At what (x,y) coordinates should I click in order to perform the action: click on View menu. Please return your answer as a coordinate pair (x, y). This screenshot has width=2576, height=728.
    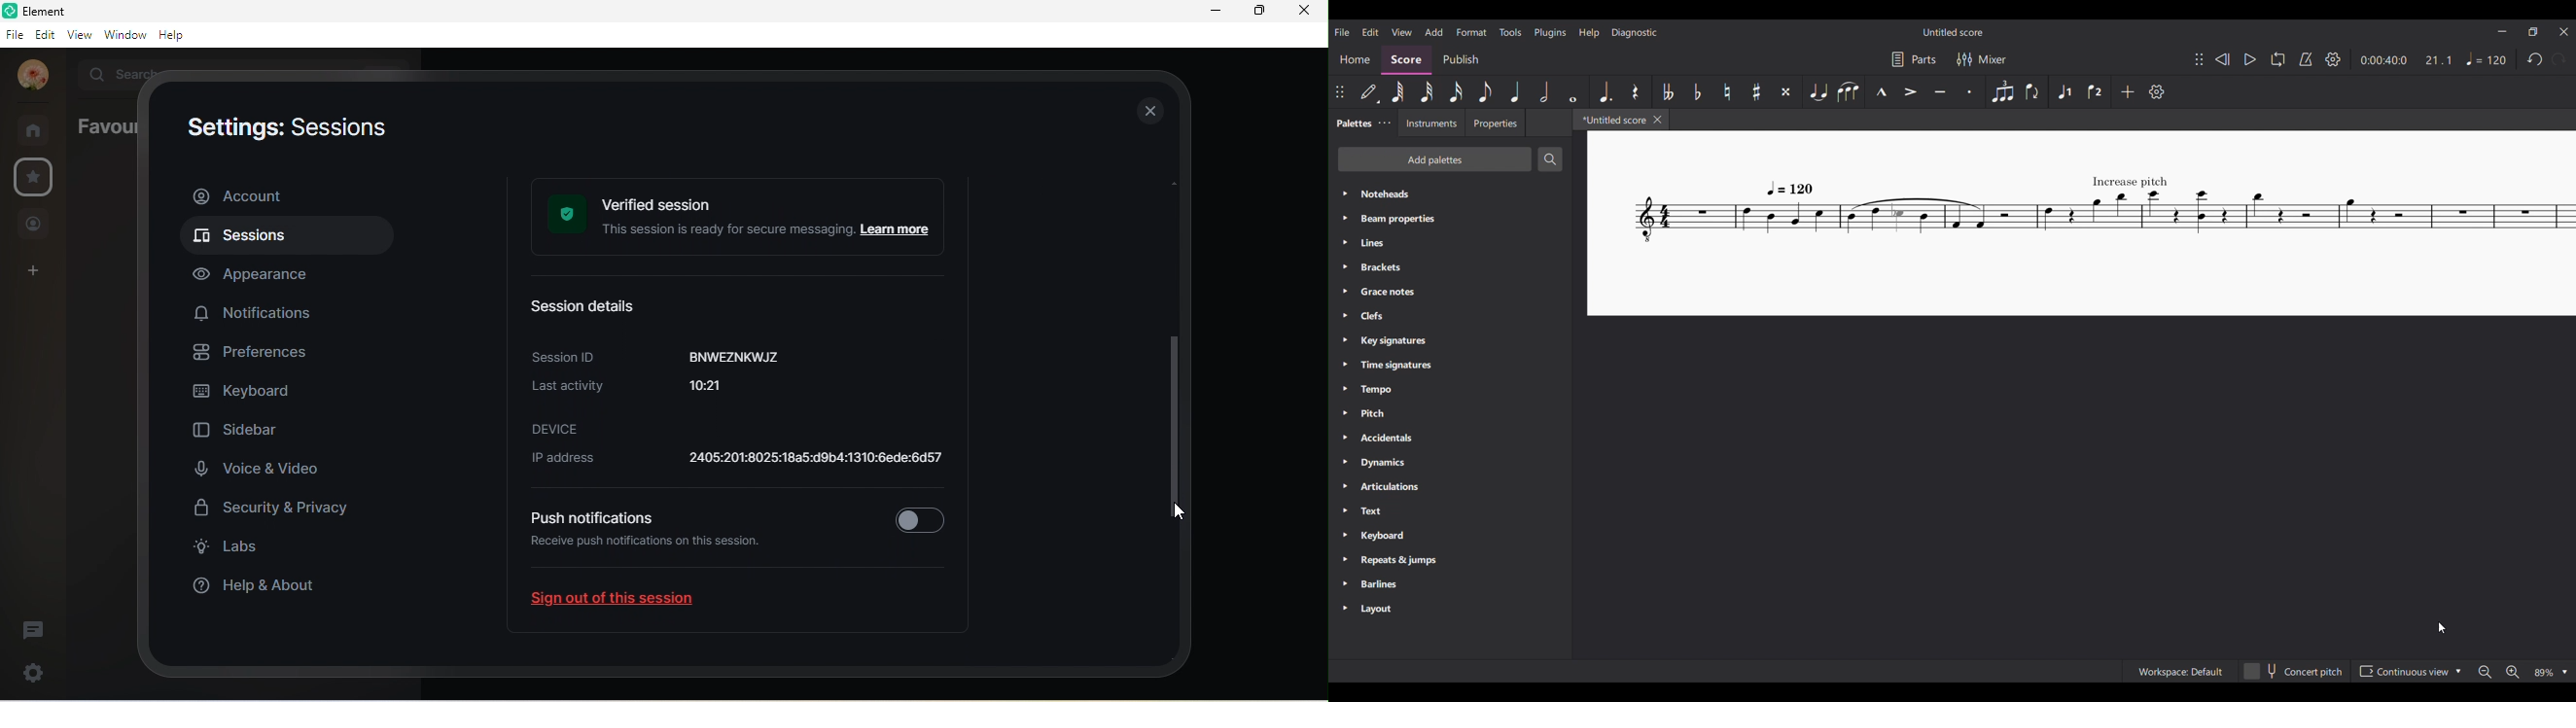
    Looking at the image, I should click on (1401, 32).